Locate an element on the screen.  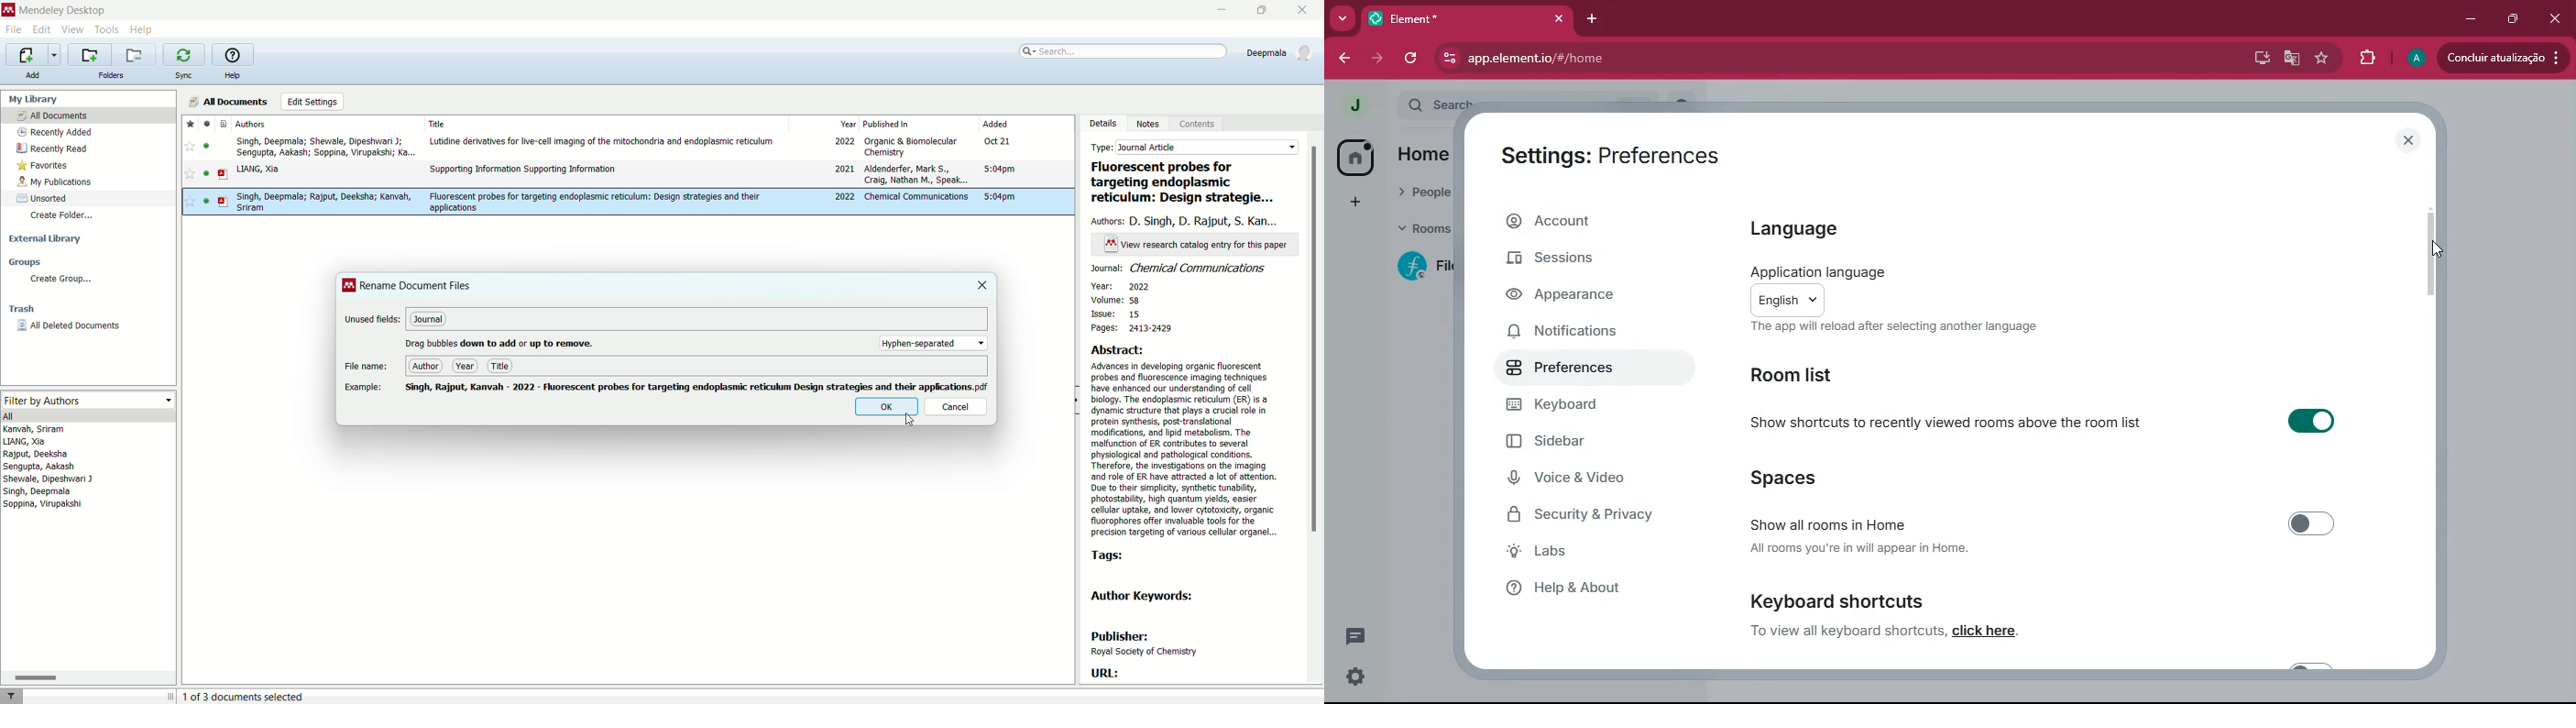
favorite is located at coordinates (190, 147).